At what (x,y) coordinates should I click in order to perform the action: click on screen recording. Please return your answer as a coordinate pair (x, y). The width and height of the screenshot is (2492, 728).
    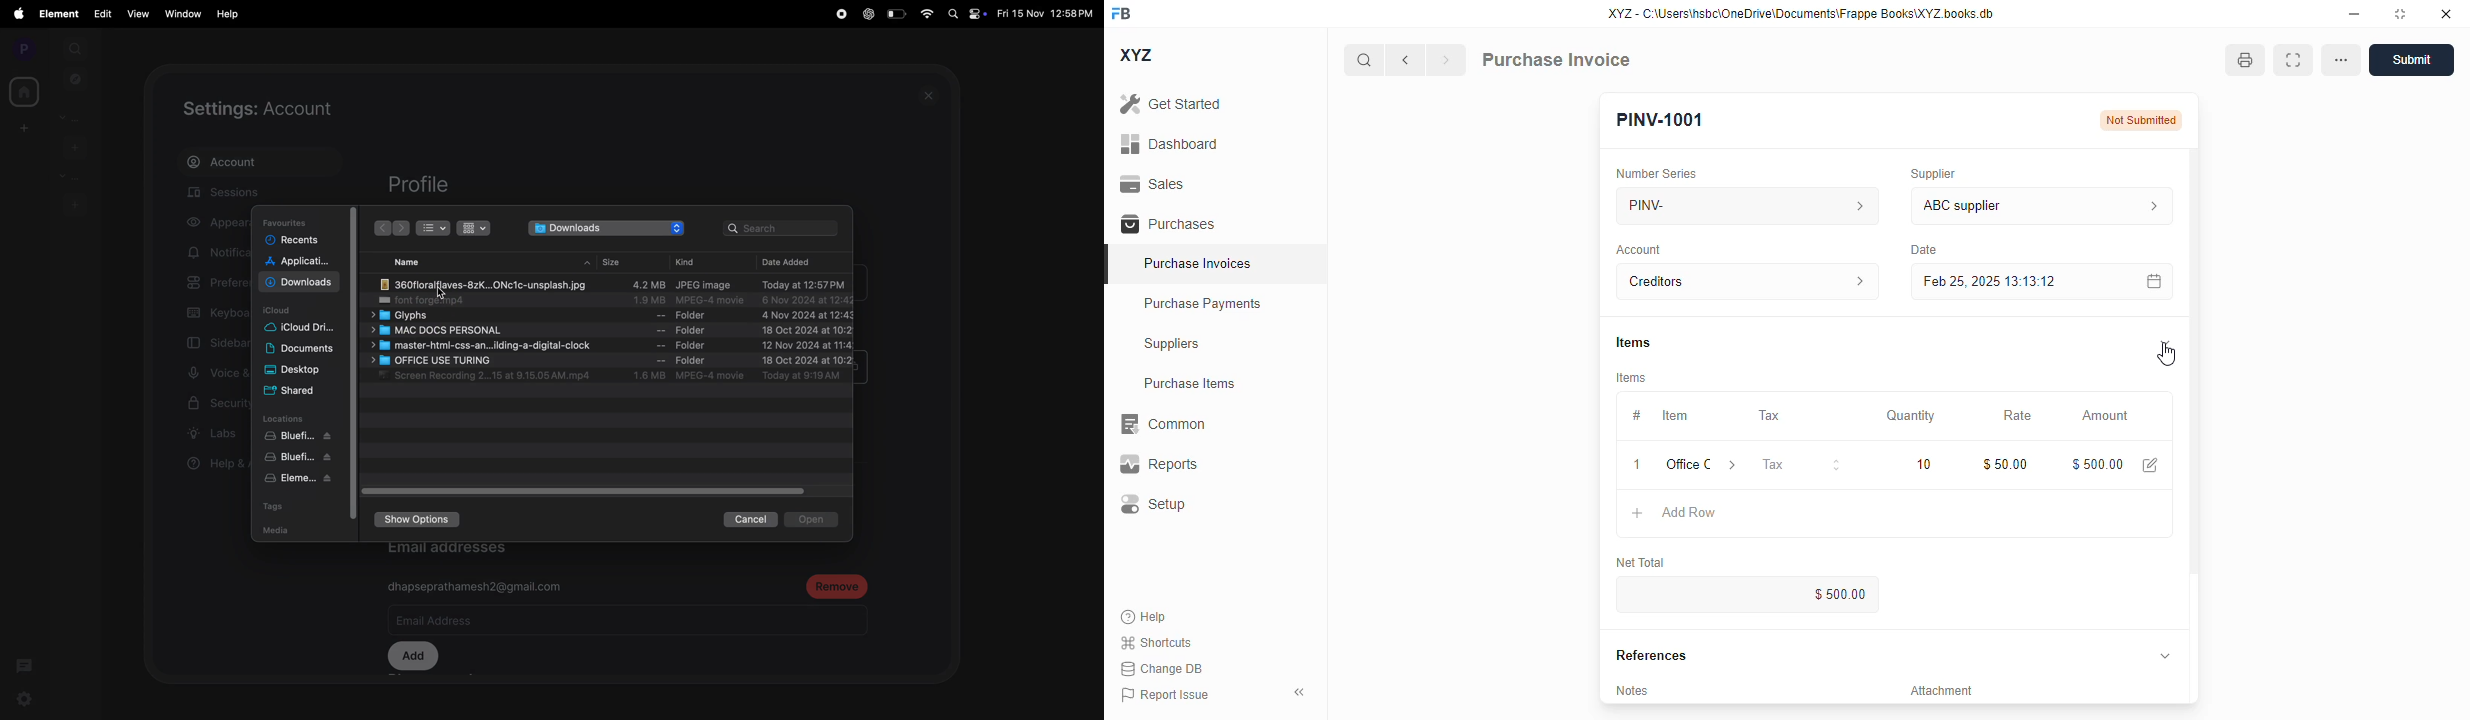
    Looking at the image, I should click on (609, 377).